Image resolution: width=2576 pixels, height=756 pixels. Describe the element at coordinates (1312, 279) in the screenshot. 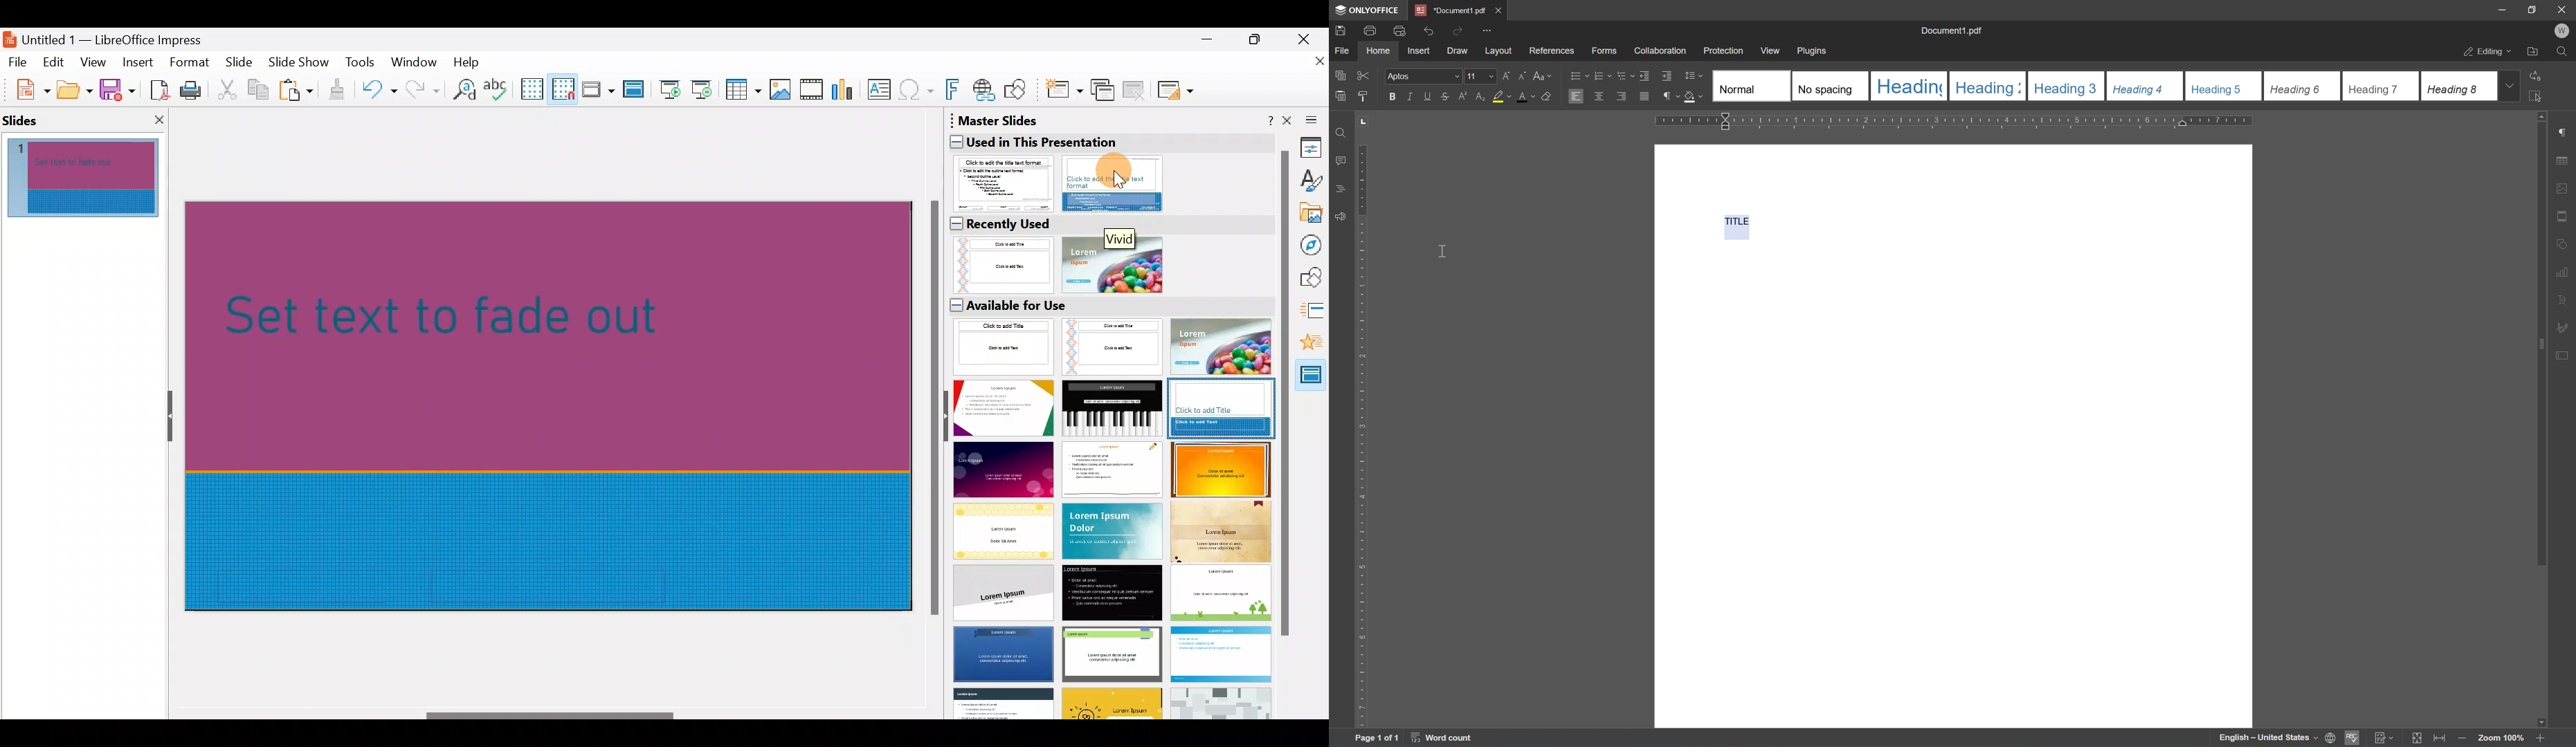

I see `Shapes` at that location.